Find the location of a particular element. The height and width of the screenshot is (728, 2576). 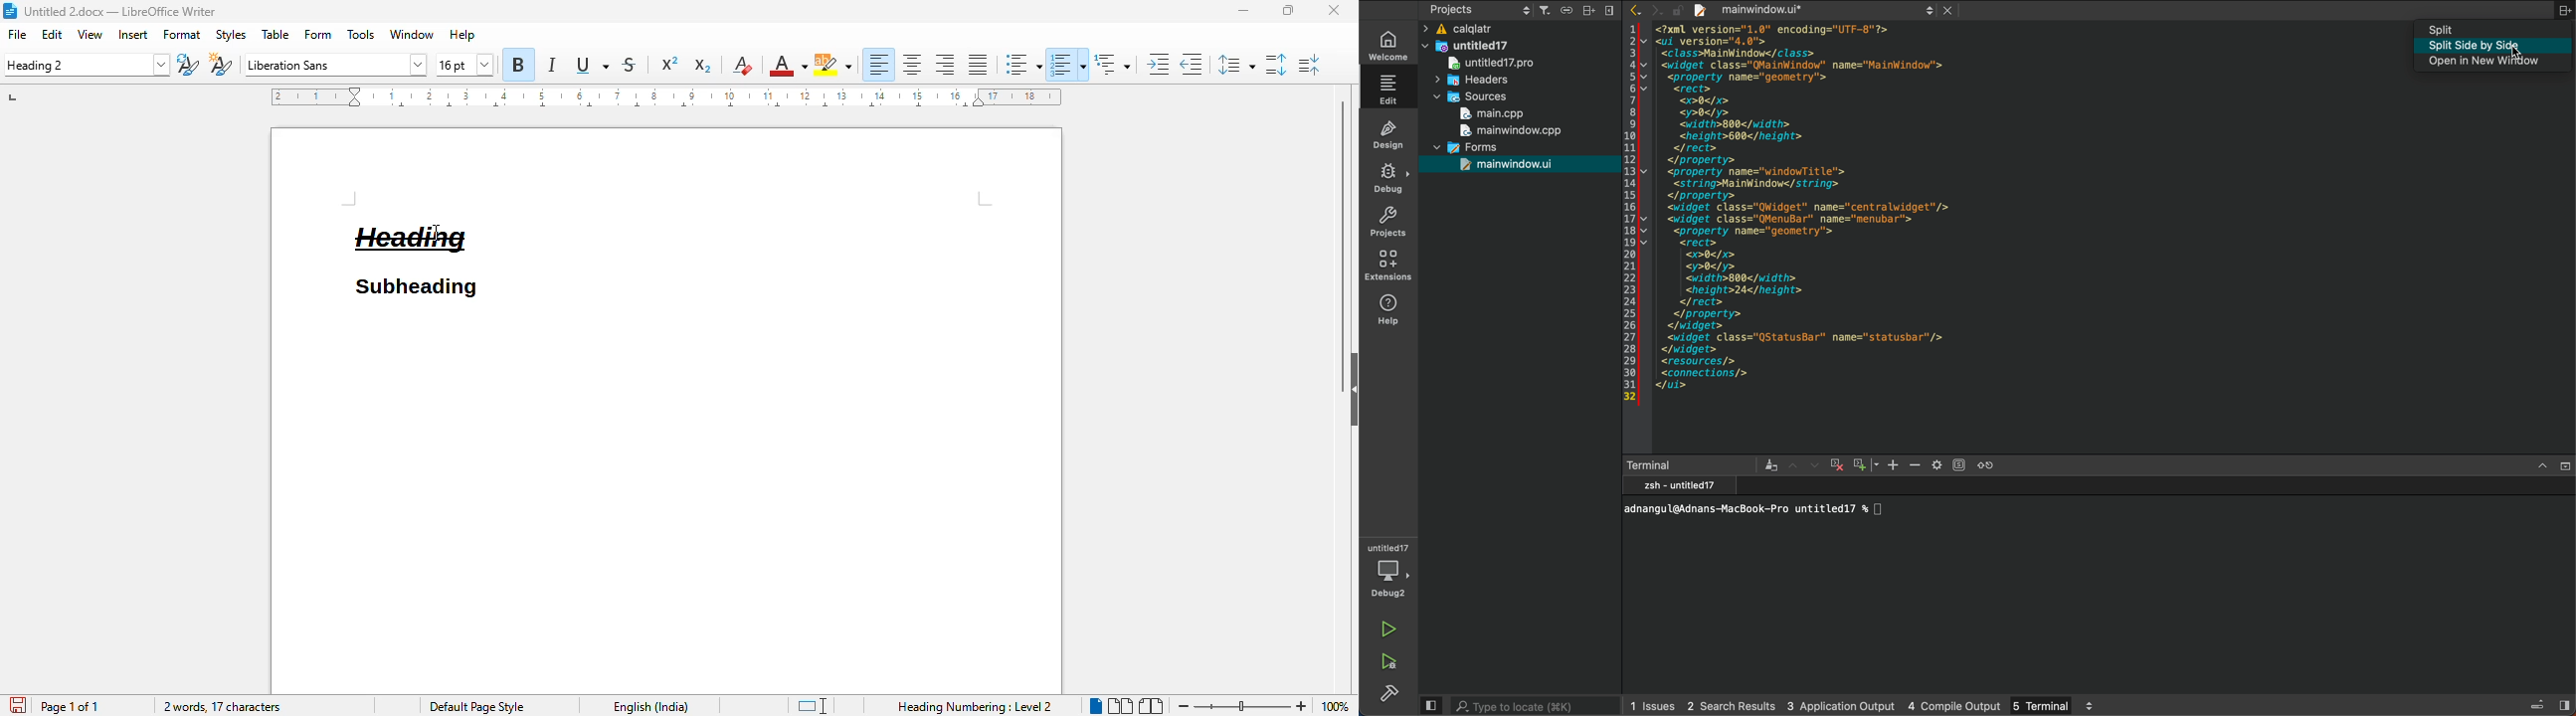

click to save document is located at coordinates (19, 705).